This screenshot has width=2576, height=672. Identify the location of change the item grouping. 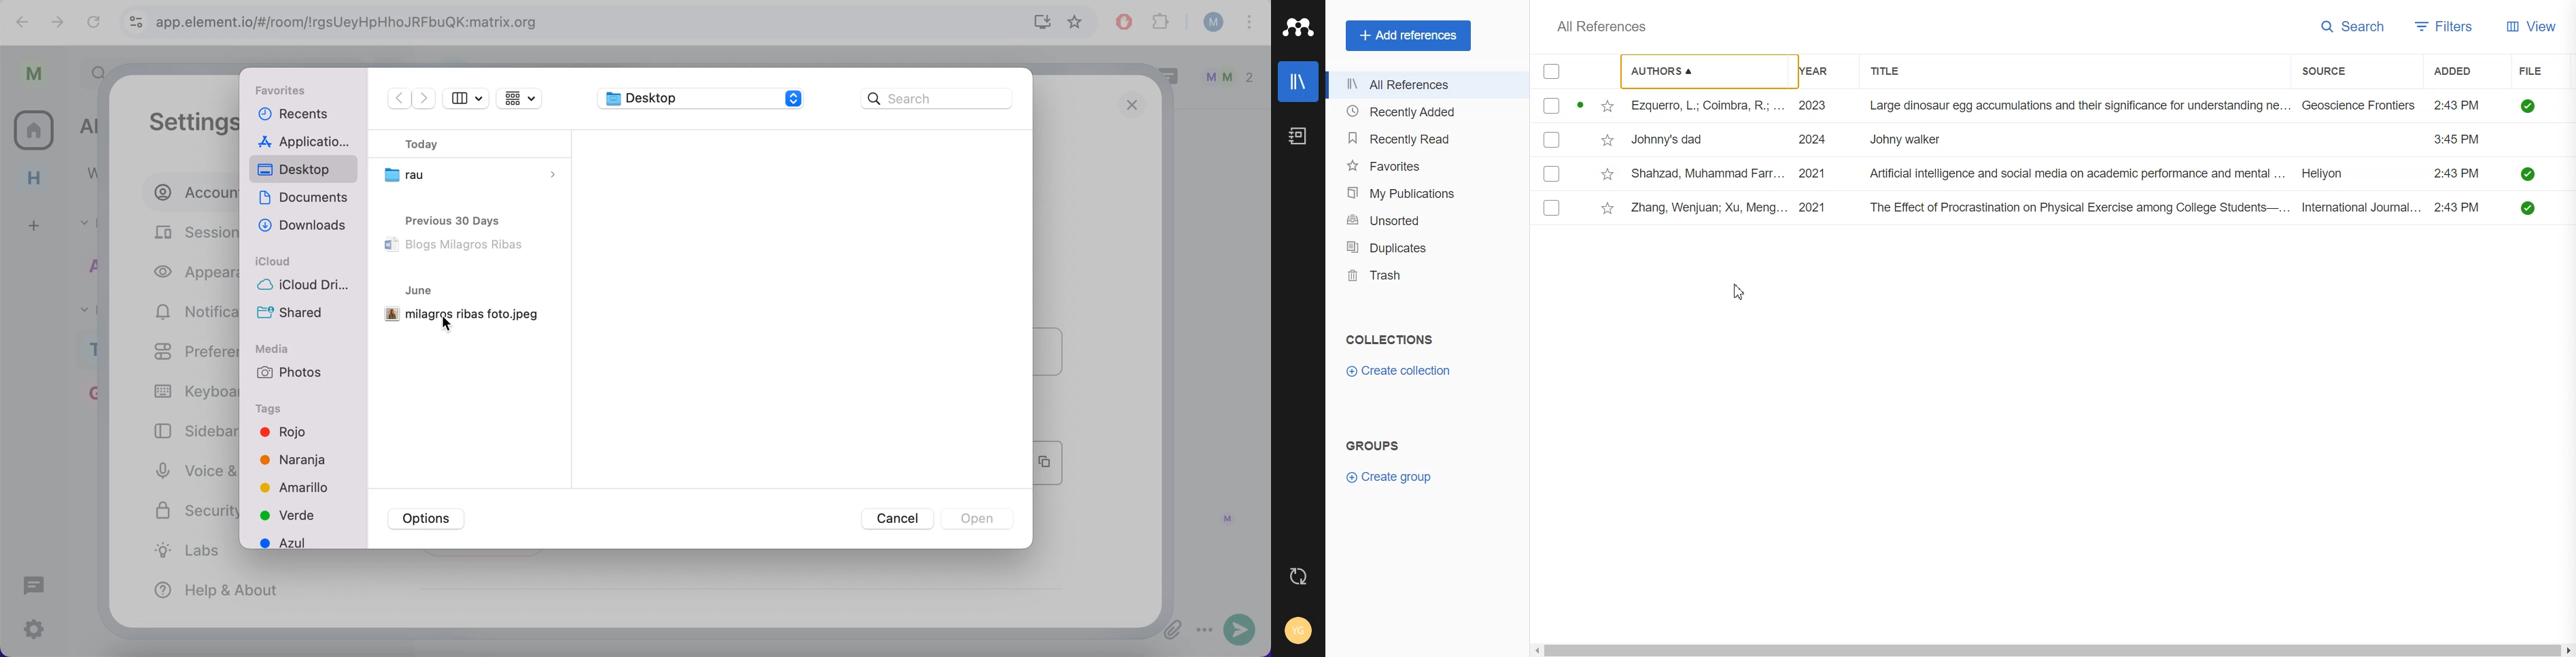
(522, 99).